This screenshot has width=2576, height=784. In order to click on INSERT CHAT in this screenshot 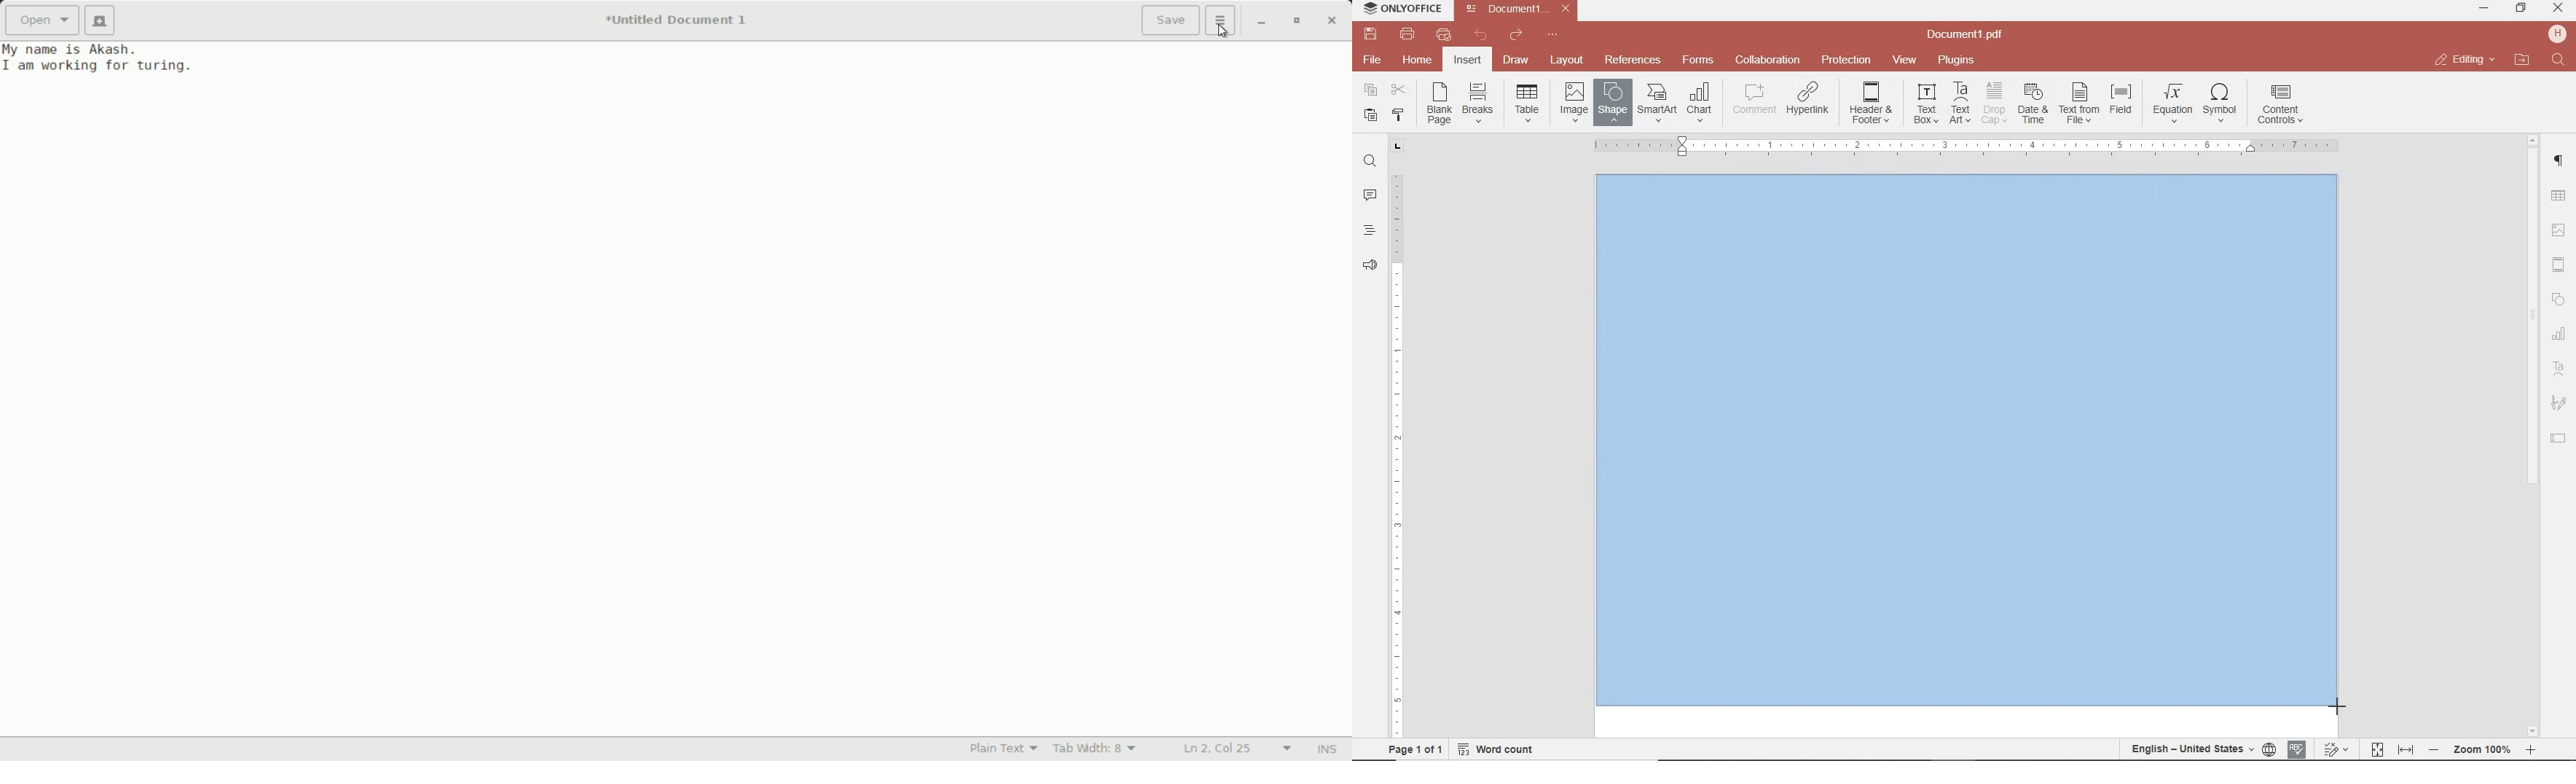, I will do `click(1700, 104)`.